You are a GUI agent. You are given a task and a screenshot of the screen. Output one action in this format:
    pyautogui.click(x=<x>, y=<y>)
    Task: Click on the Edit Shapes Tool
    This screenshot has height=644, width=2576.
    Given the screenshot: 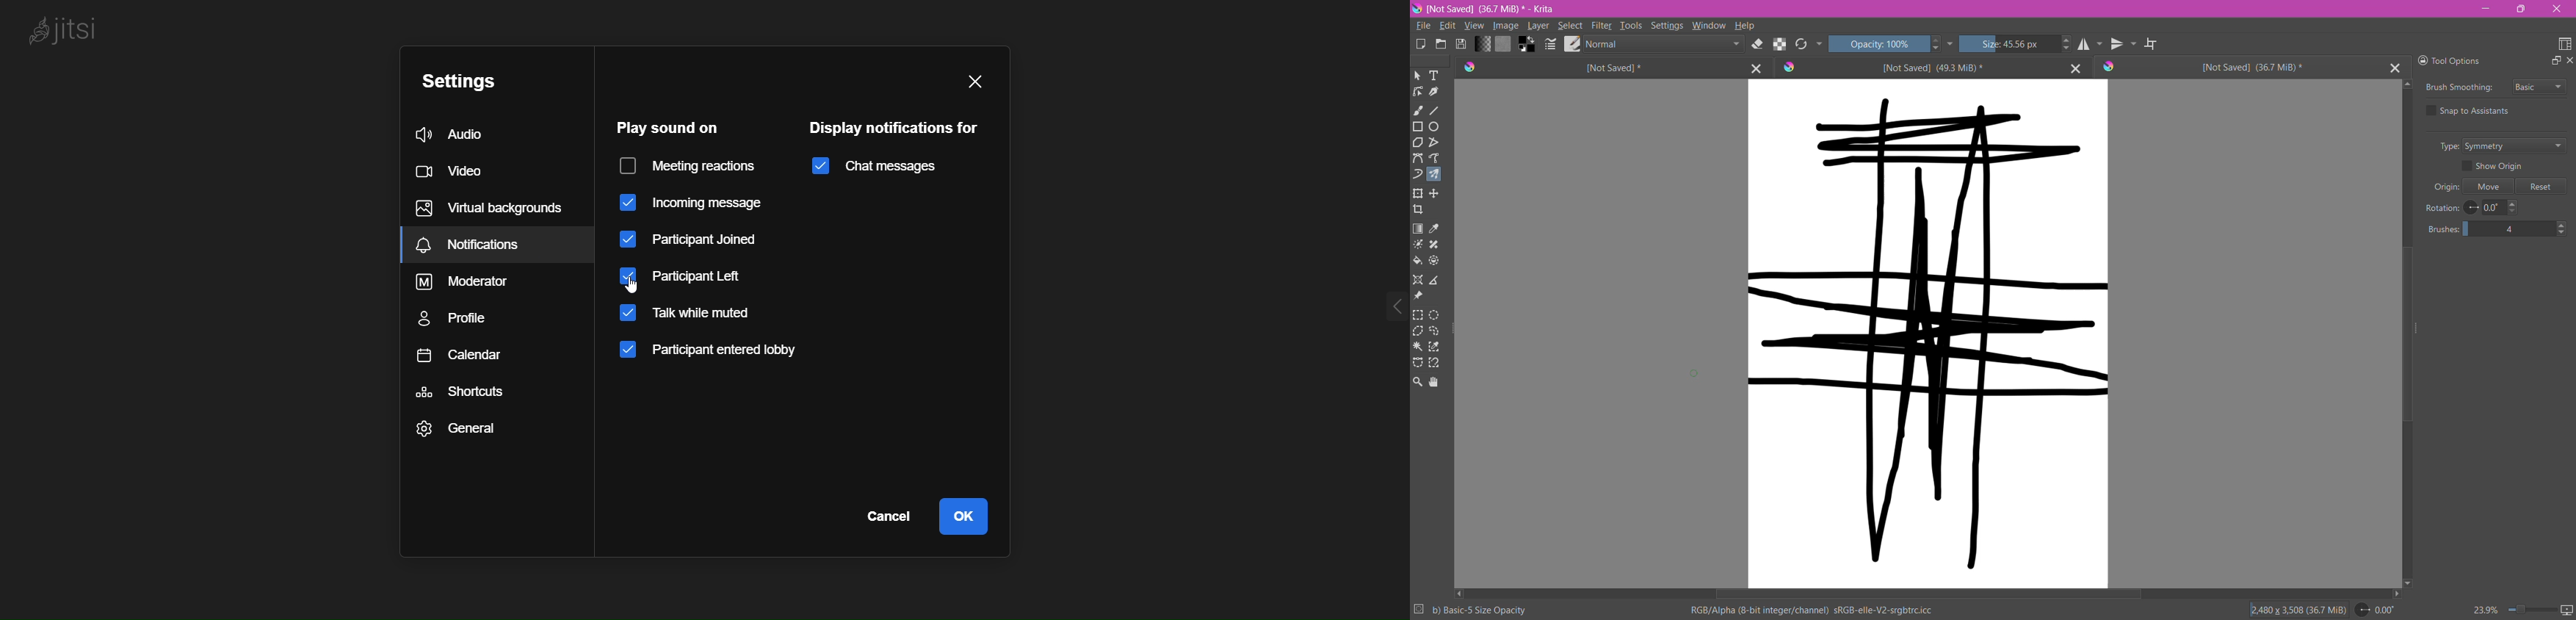 What is the action you would take?
    pyautogui.click(x=1418, y=92)
    